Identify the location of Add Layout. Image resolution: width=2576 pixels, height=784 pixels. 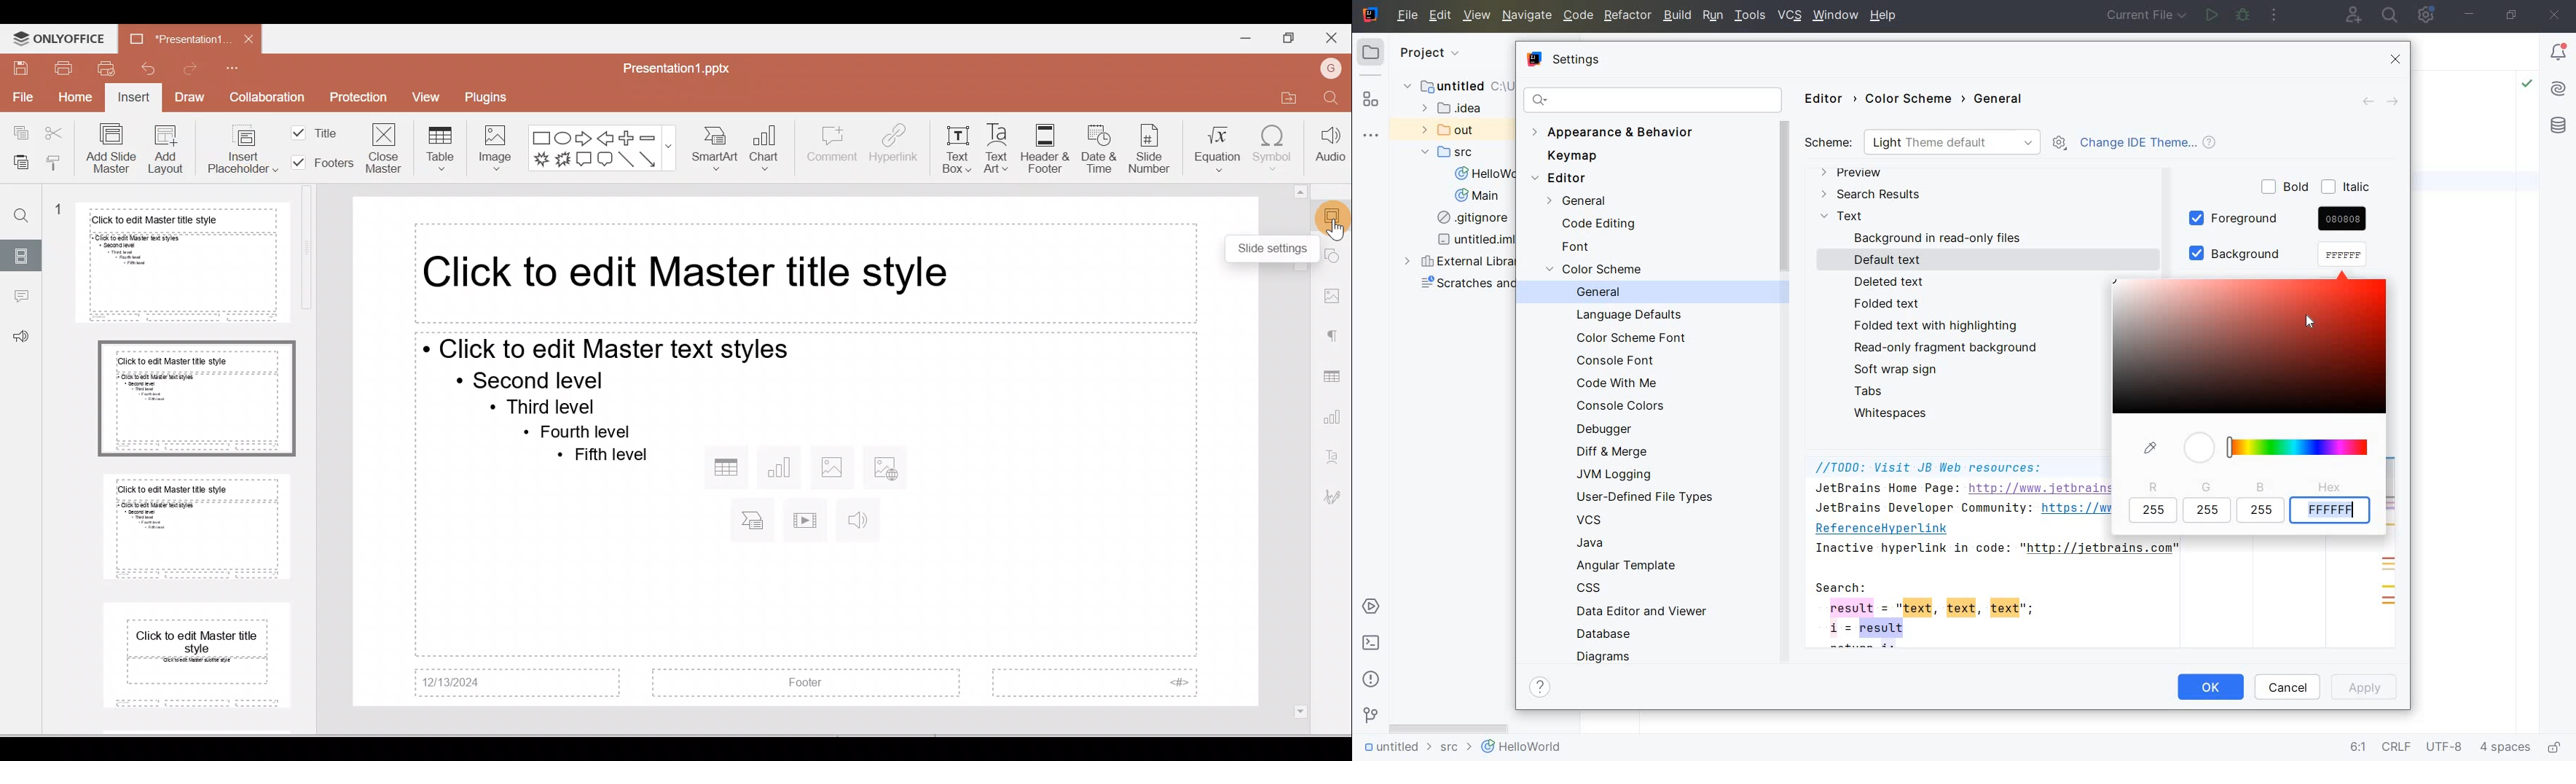
(166, 149).